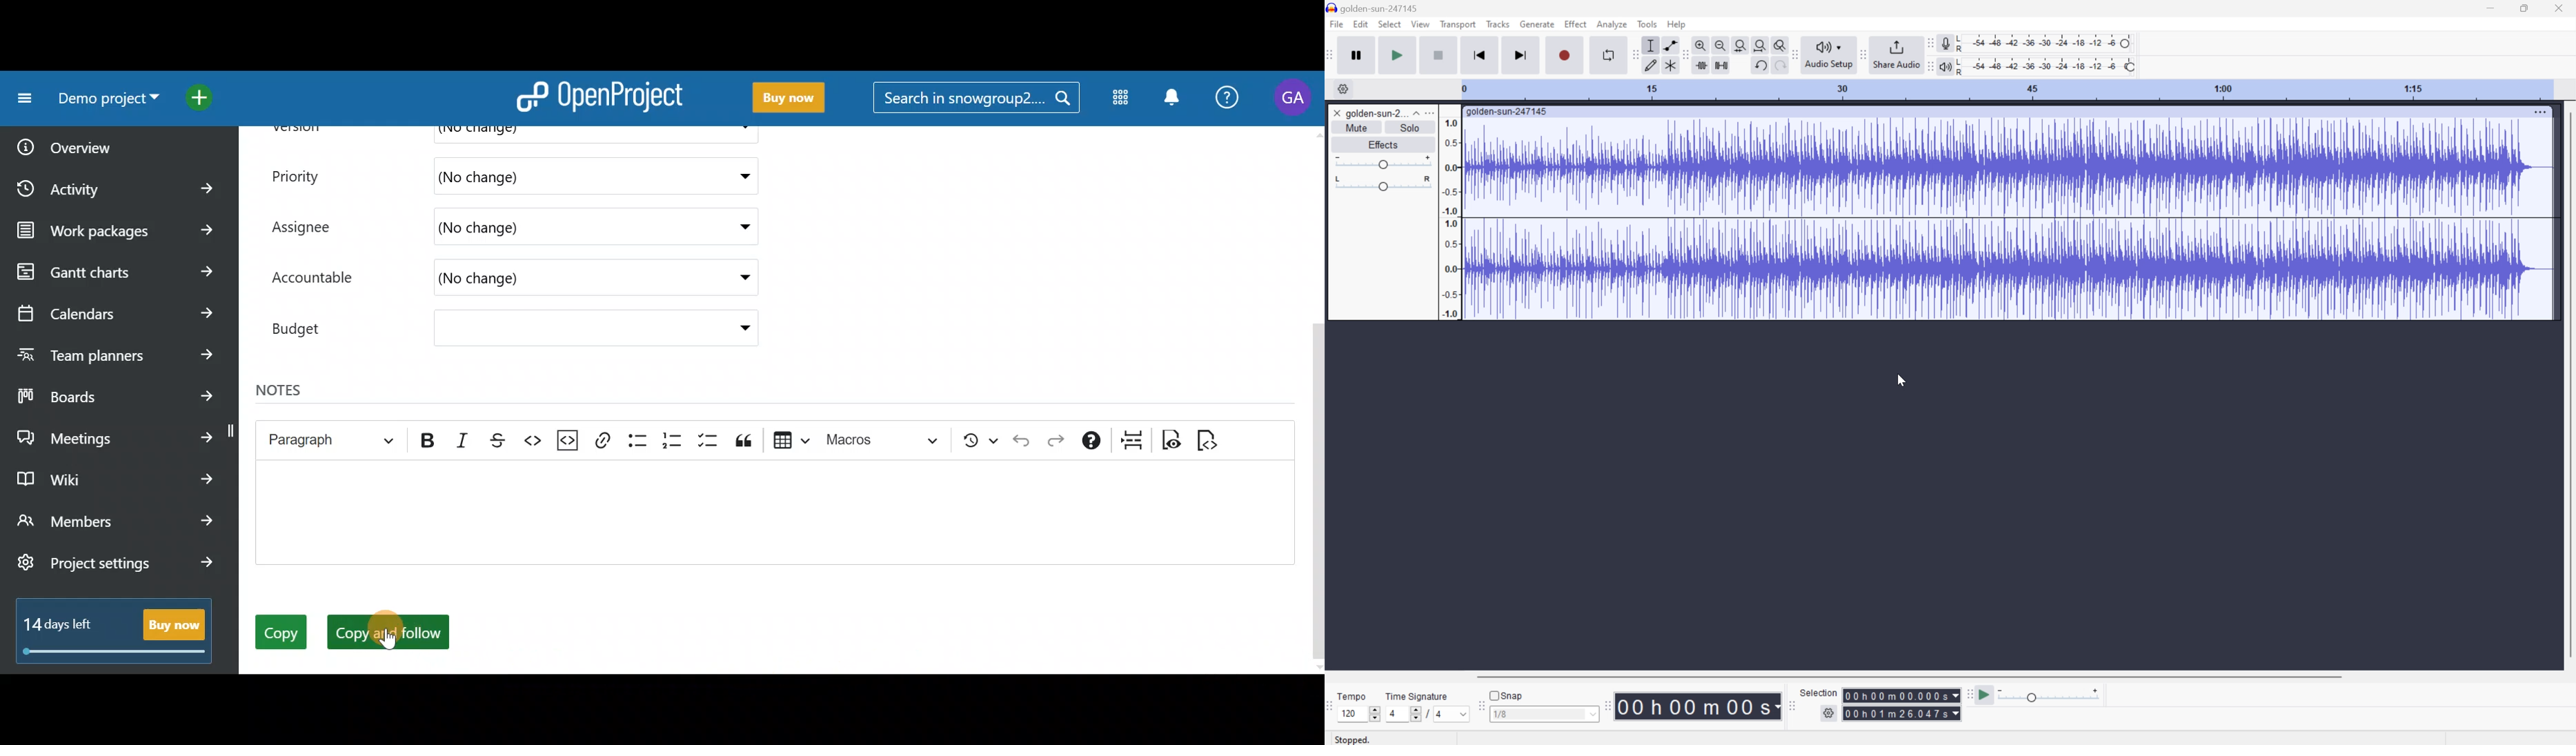 This screenshot has width=2576, height=756. Describe the element at coordinates (1373, 8) in the screenshot. I see `goldensun-247145` at that location.